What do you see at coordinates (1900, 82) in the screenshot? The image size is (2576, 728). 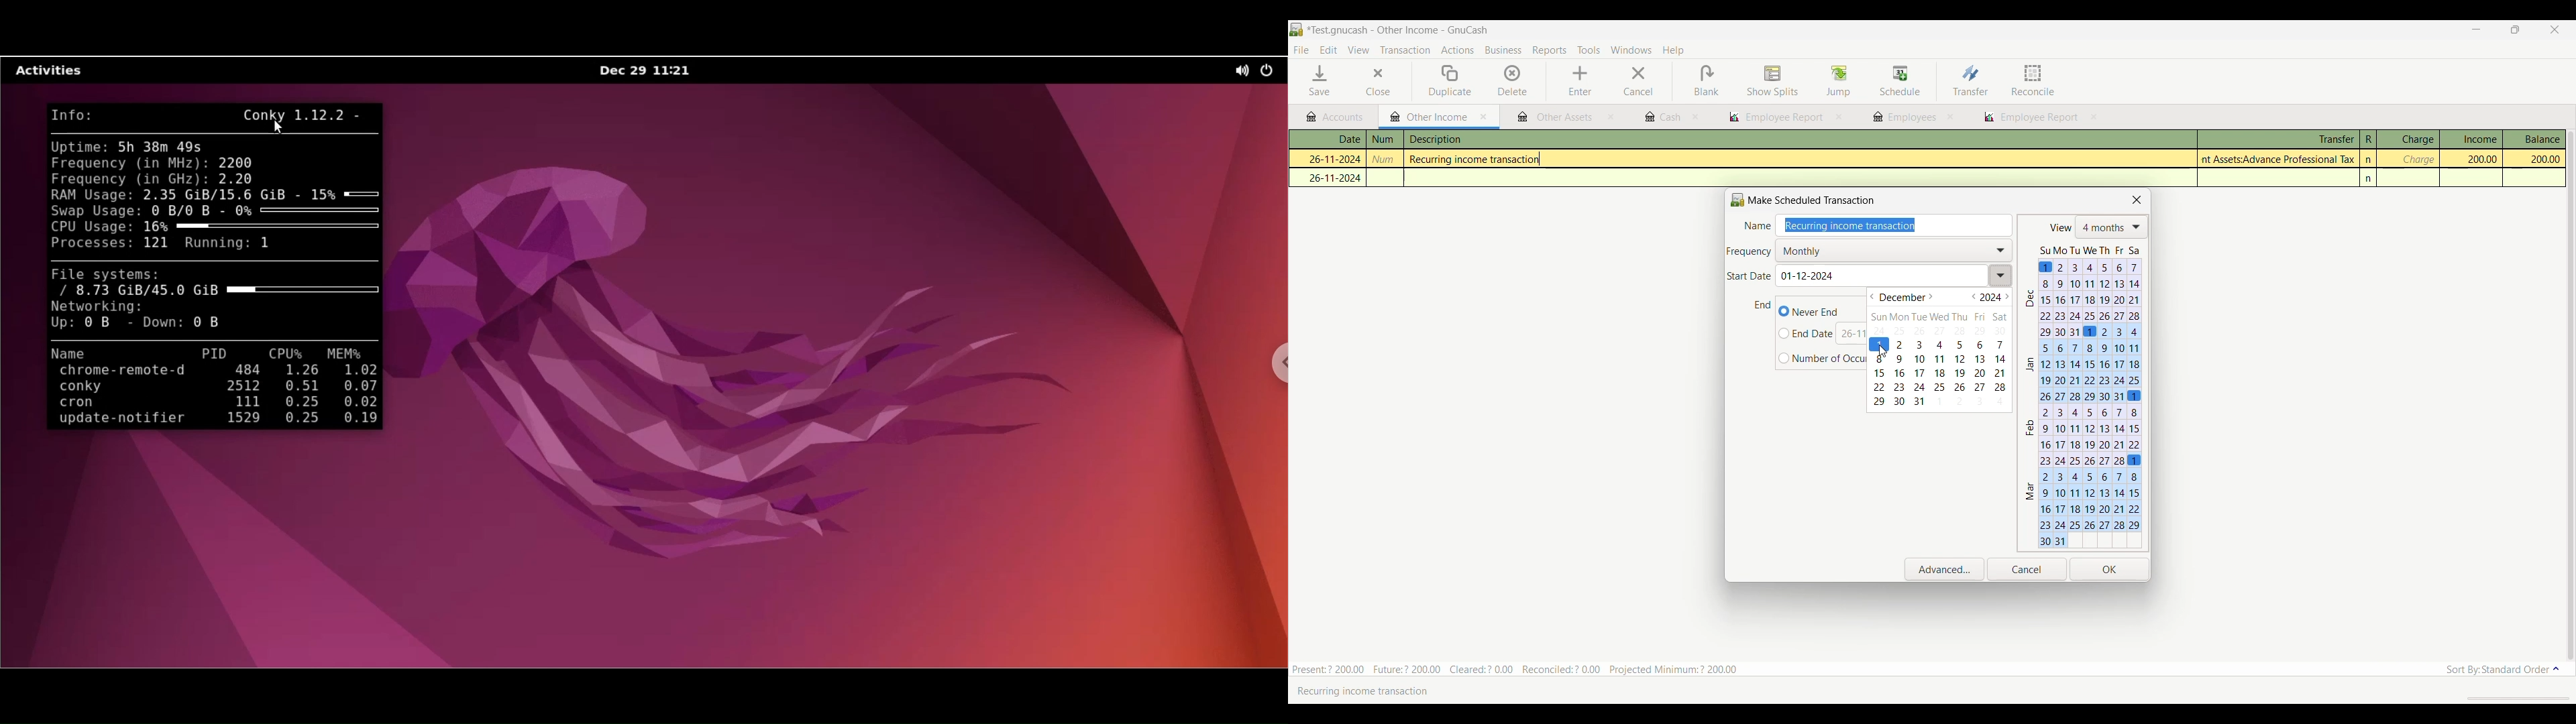 I see `Schedule highlighted after selection by cursor` at bounding box center [1900, 82].